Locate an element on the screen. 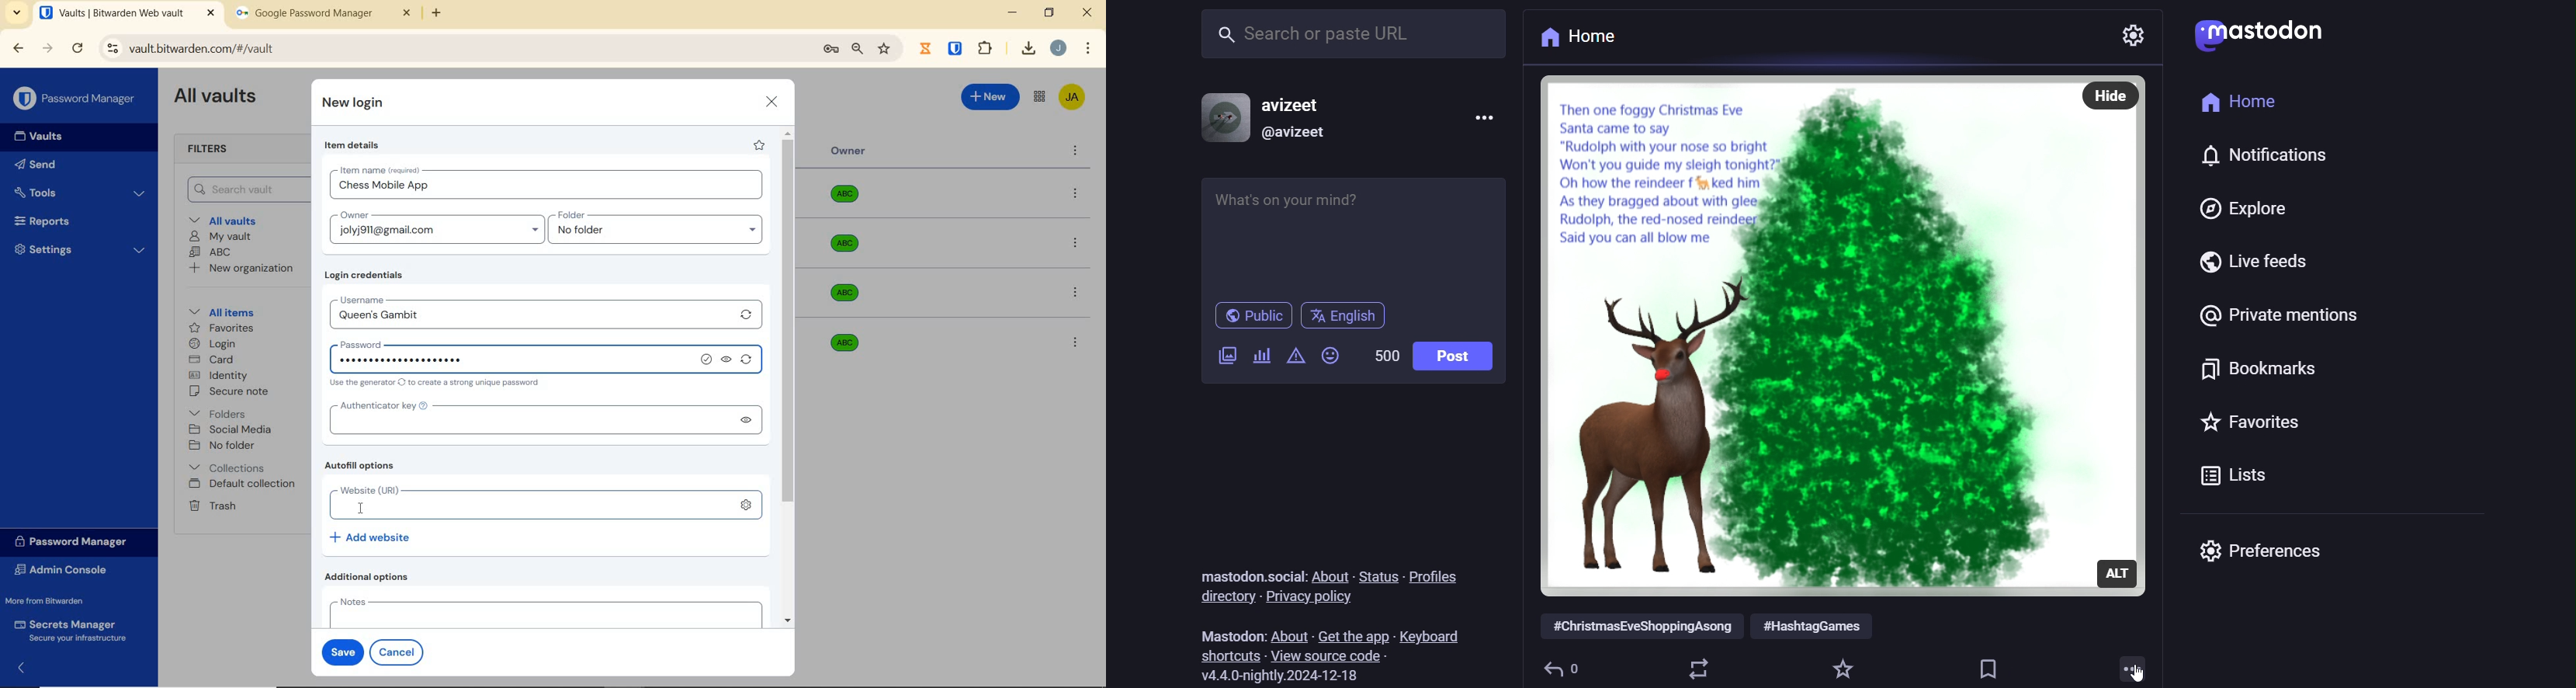 The height and width of the screenshot is (700, 2576). identity is located at coordinates (219, 376).